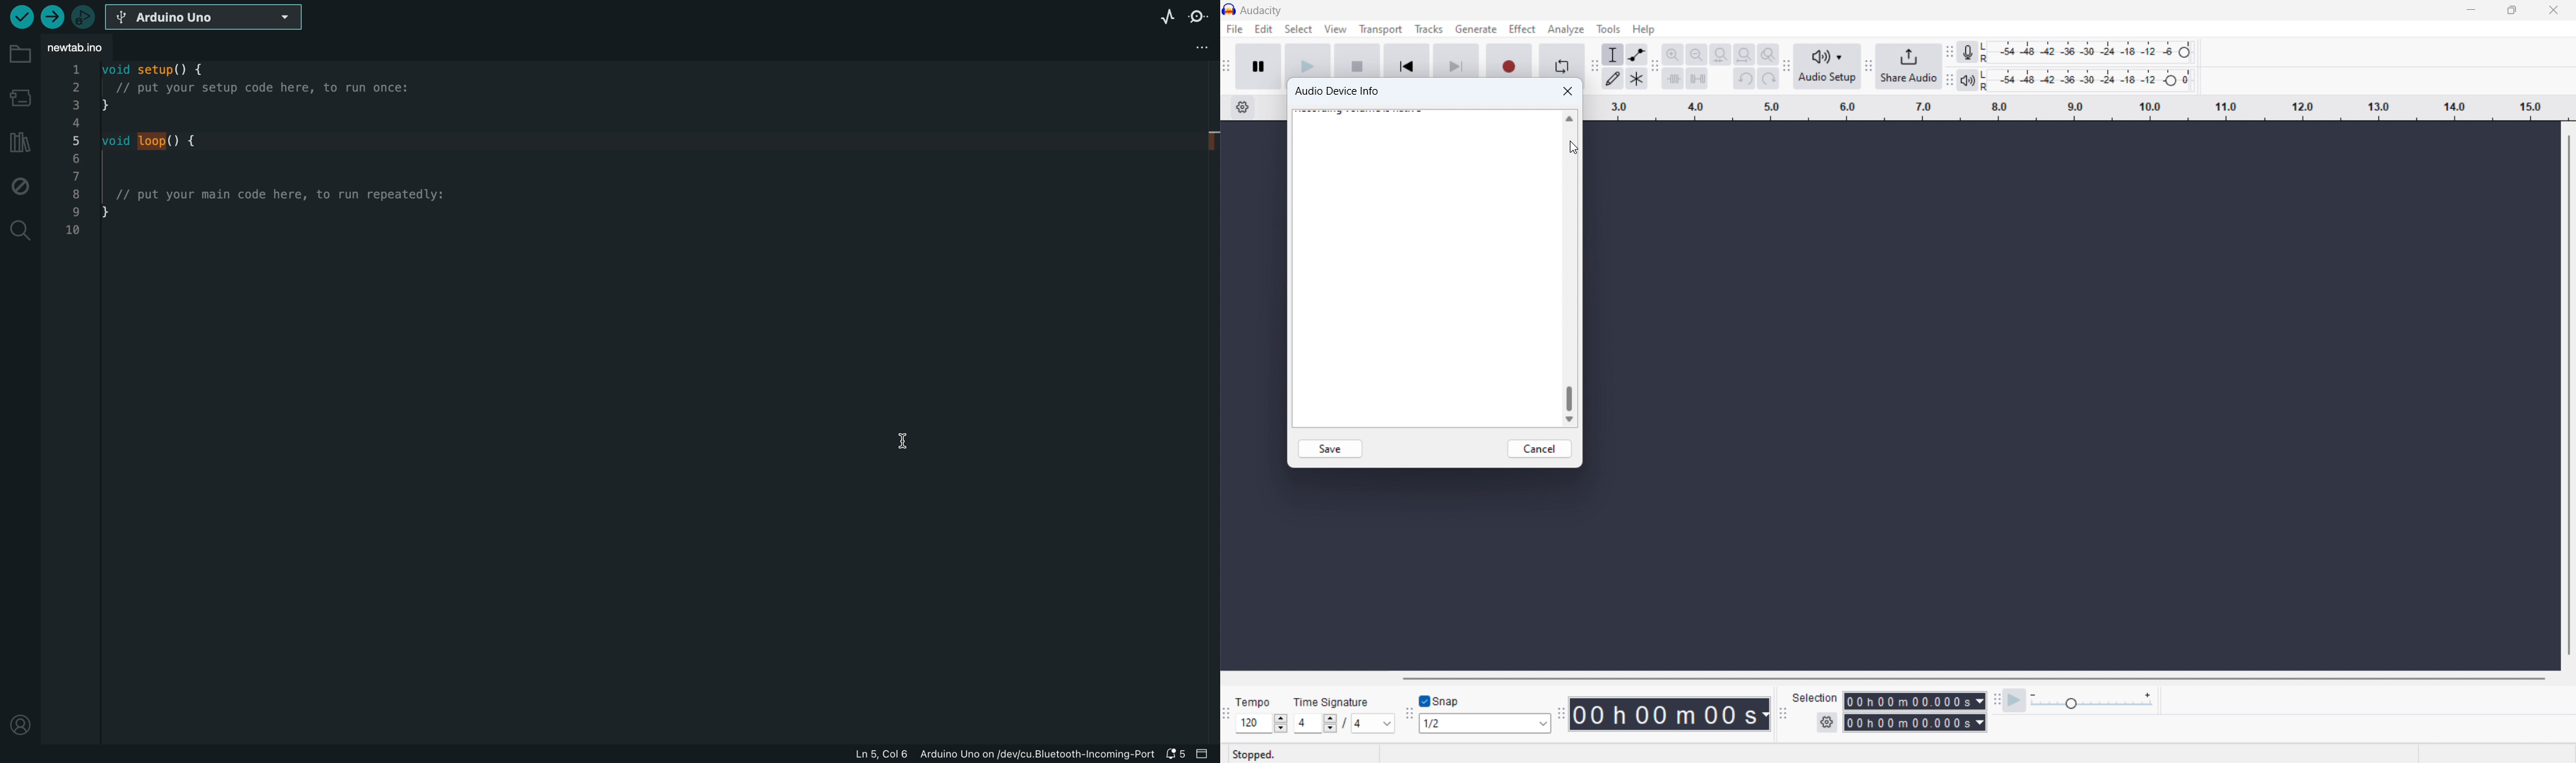 Image resolution: width=2576 pixels, height=784 pixels. What do you see at coordinates (1569, 420) in the screenshot?
I see `scroll down` at bounding box center [1569, 420].